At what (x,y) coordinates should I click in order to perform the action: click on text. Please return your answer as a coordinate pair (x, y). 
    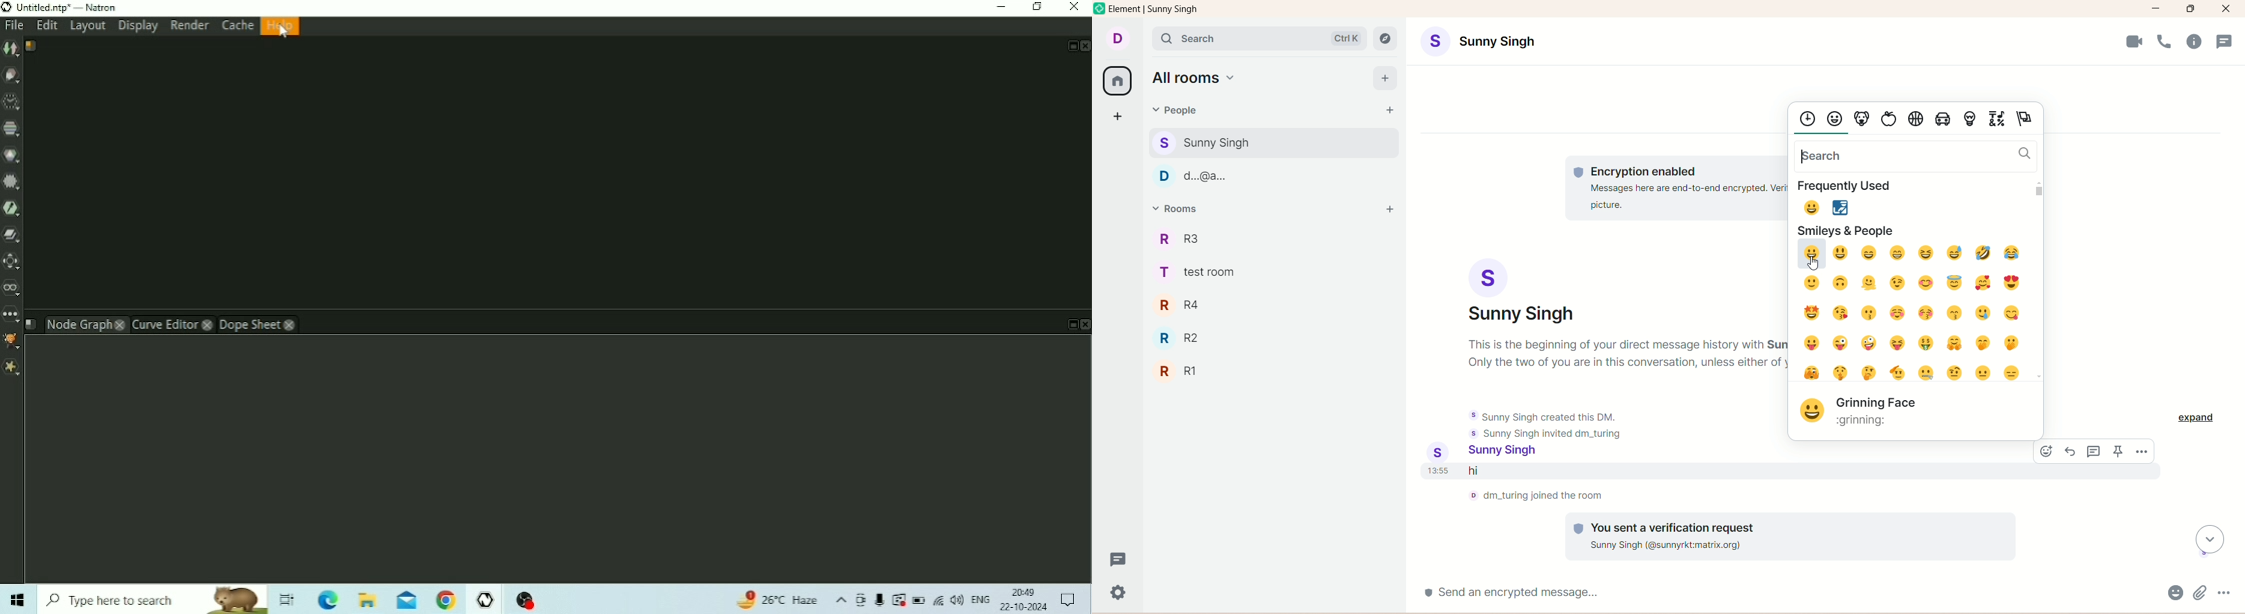
    Looking at the image, I should click on (1537, 496).